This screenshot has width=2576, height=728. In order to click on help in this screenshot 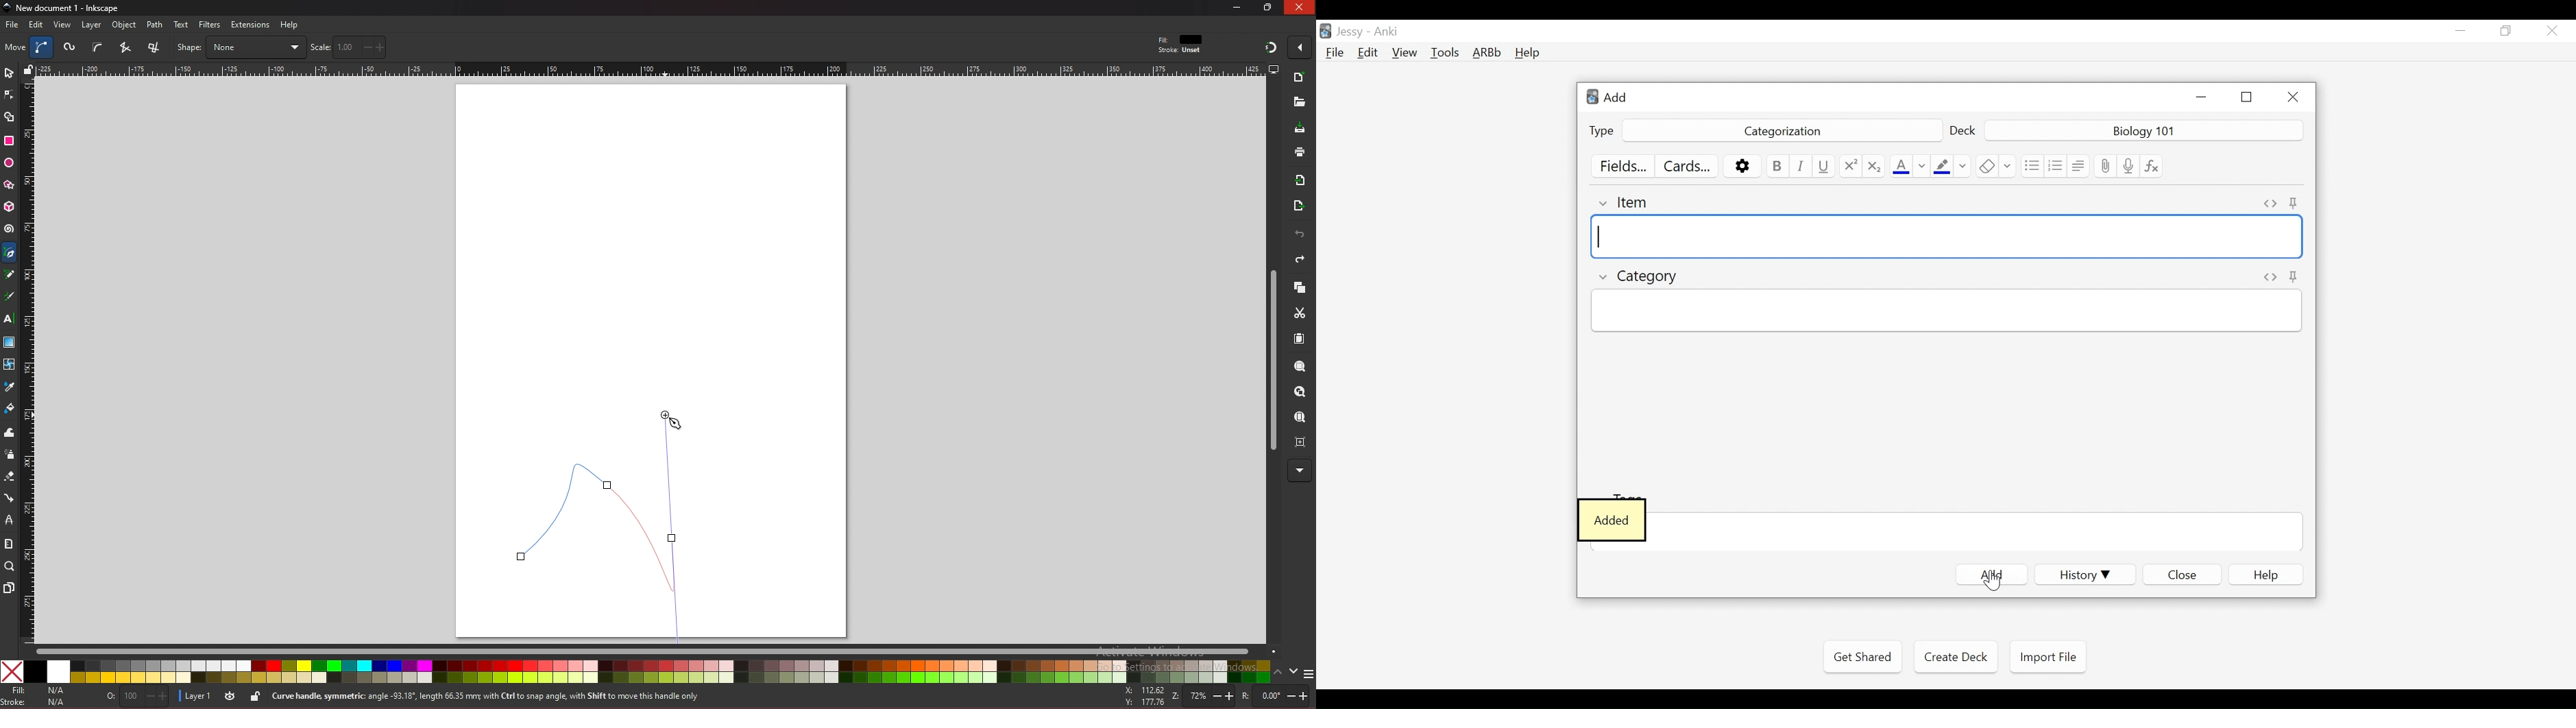, I will do `click(290, 25)`.